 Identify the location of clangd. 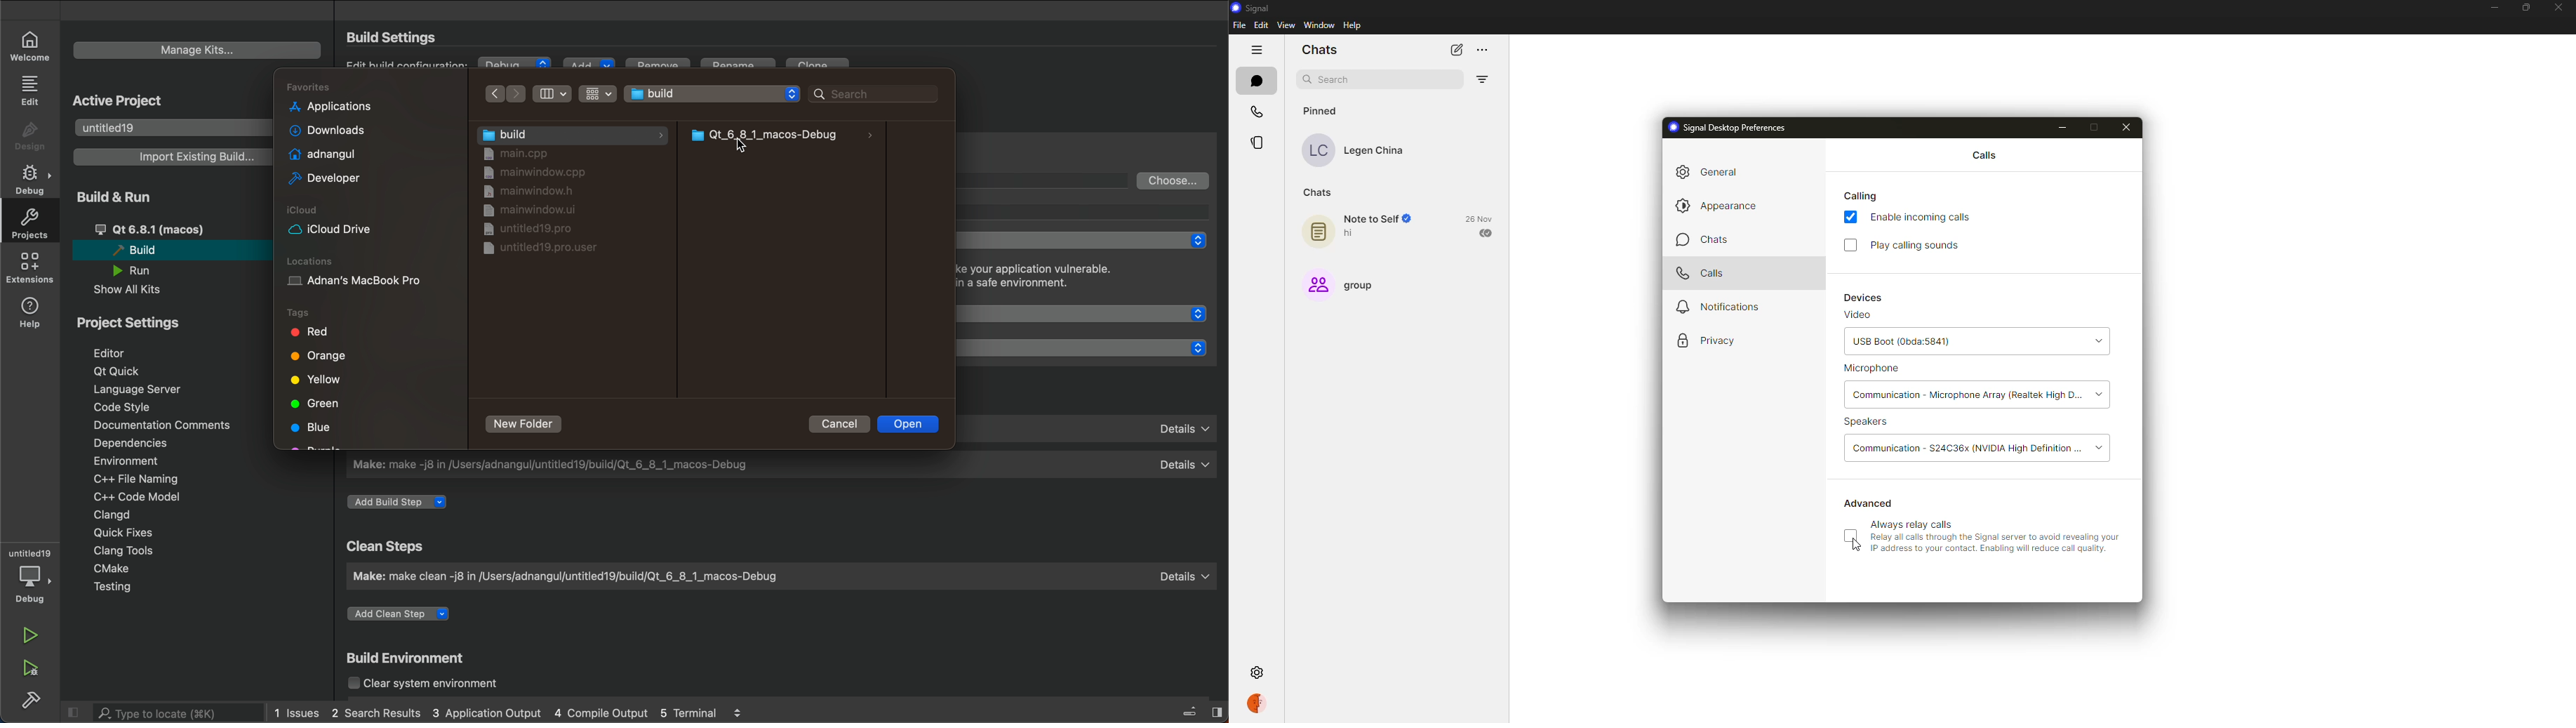
(112, 515).